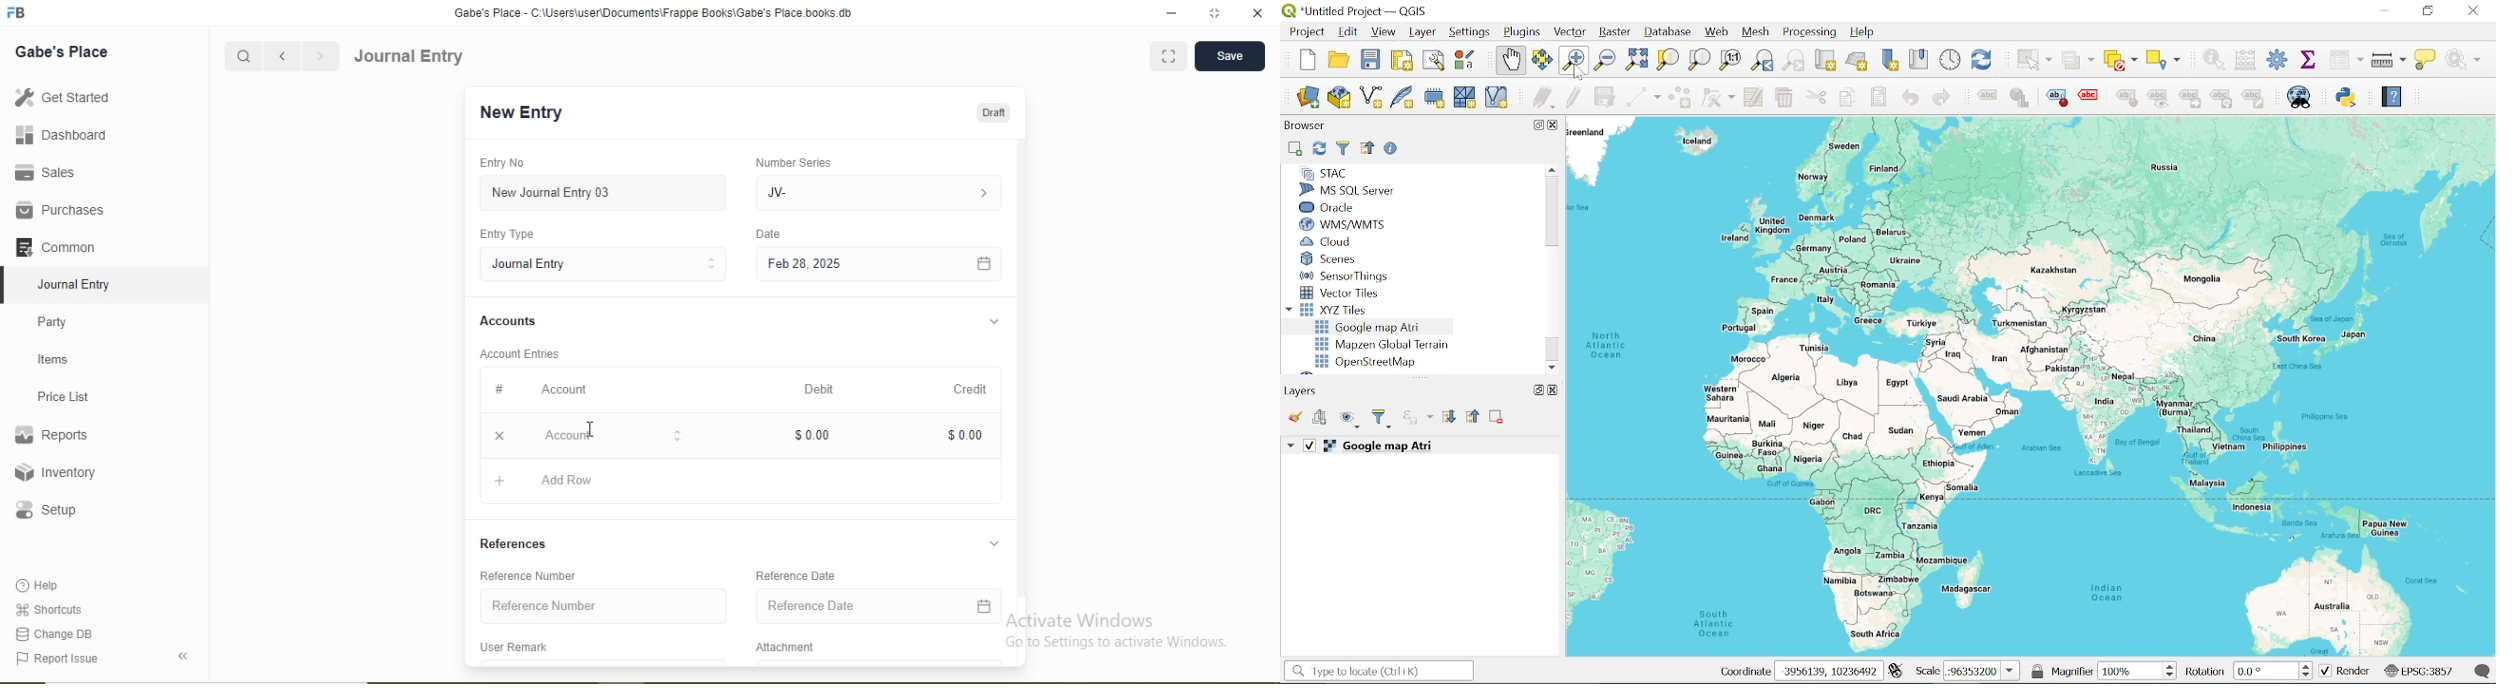  I want to click on Show layout, so click(1435, 62).